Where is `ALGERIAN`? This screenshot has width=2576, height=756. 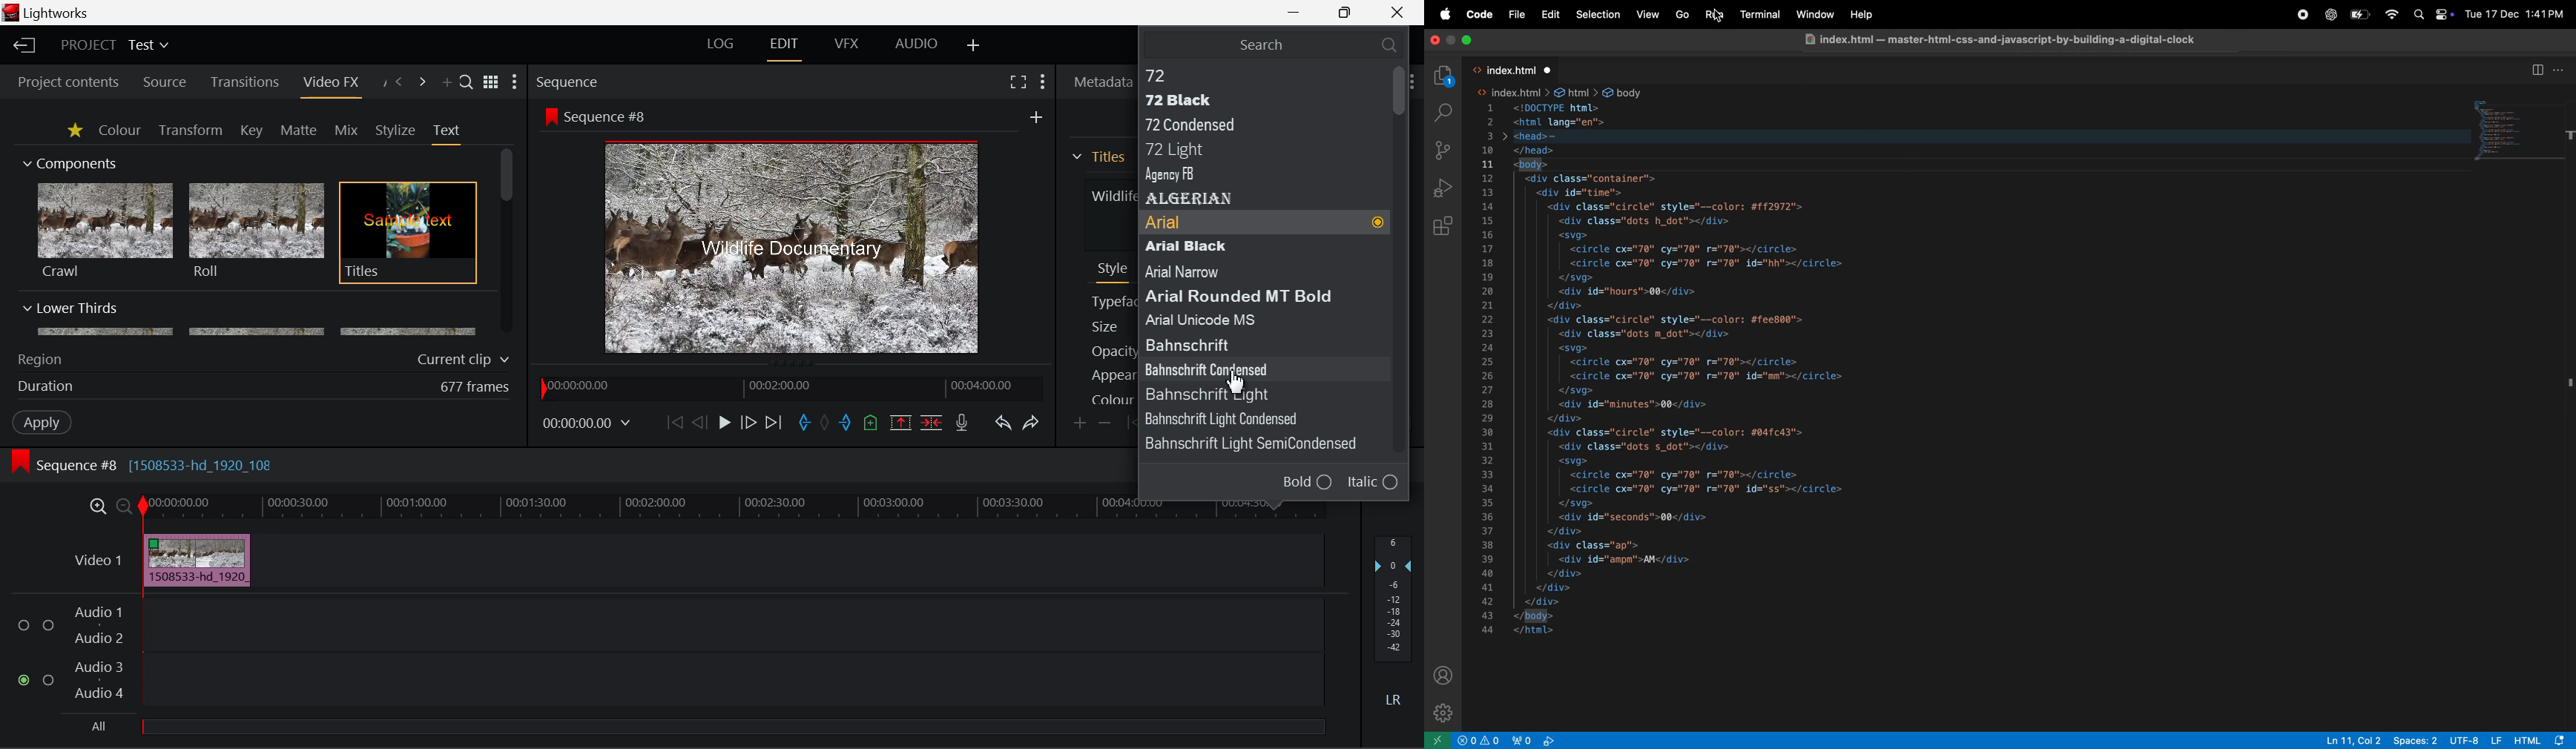
ALGERIAN is located at coordinates (1254, 199).